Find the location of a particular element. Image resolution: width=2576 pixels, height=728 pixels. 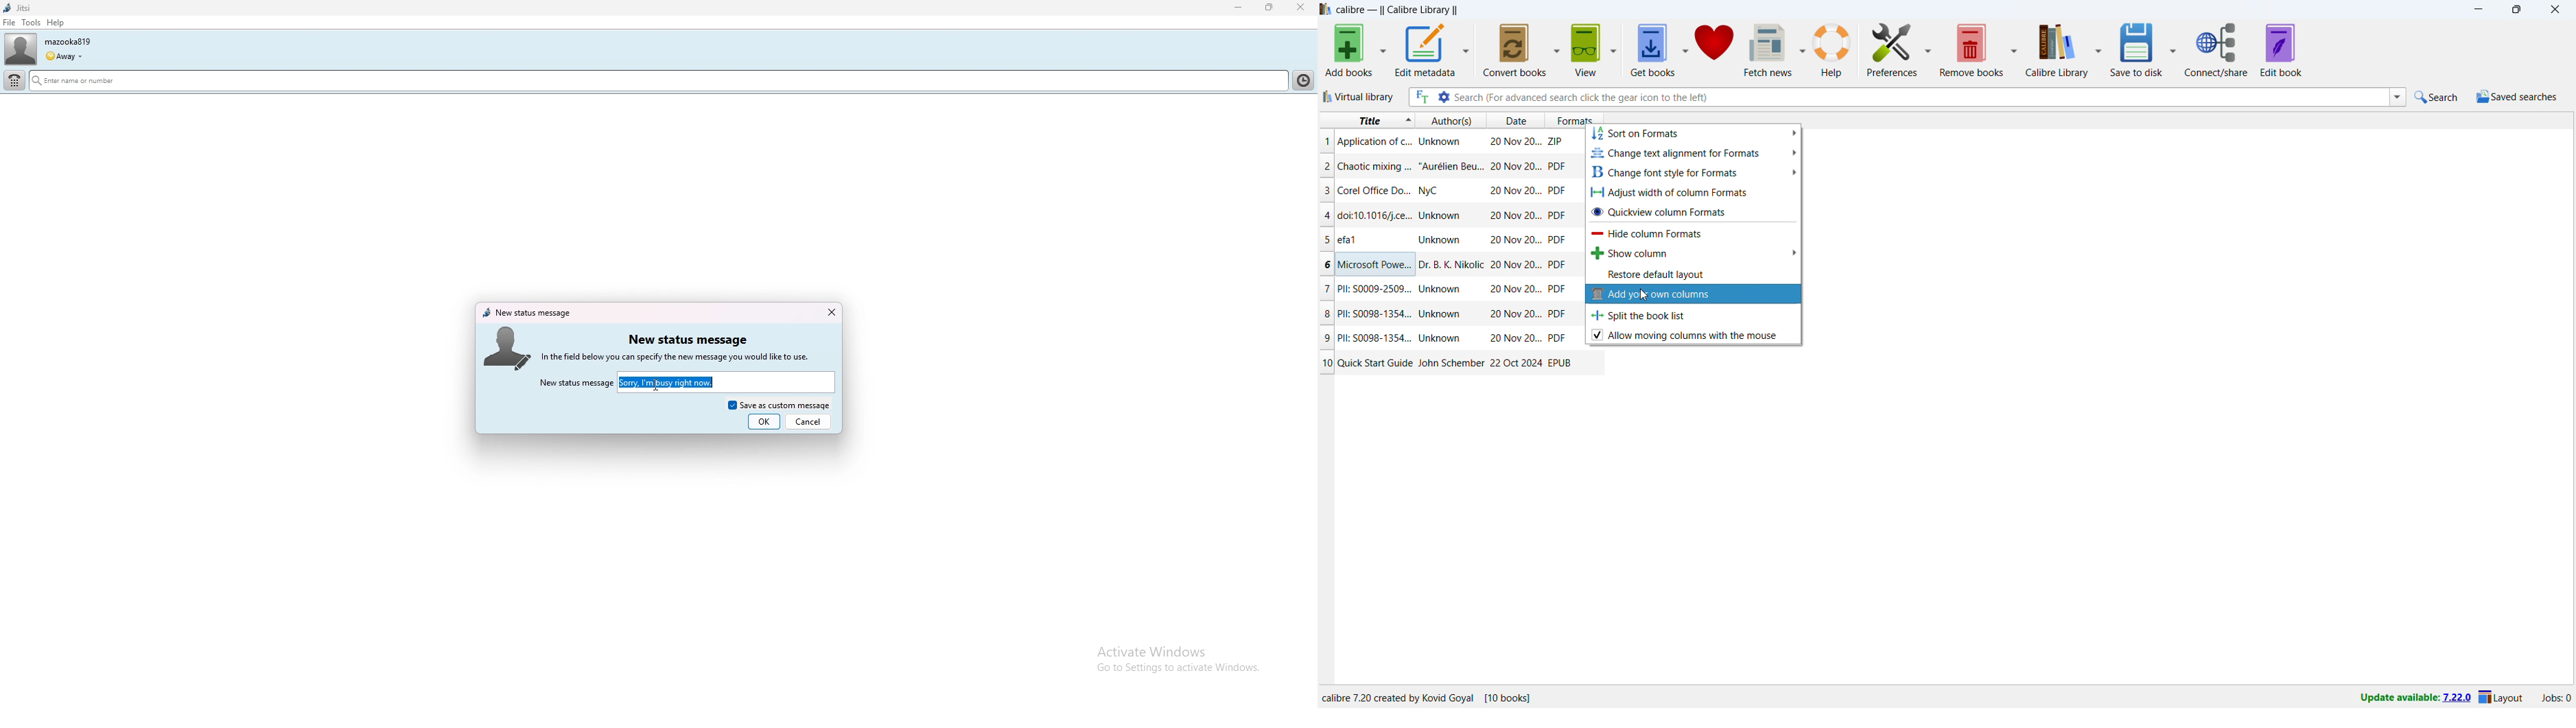

cancel is located at coordinates (809, 421).